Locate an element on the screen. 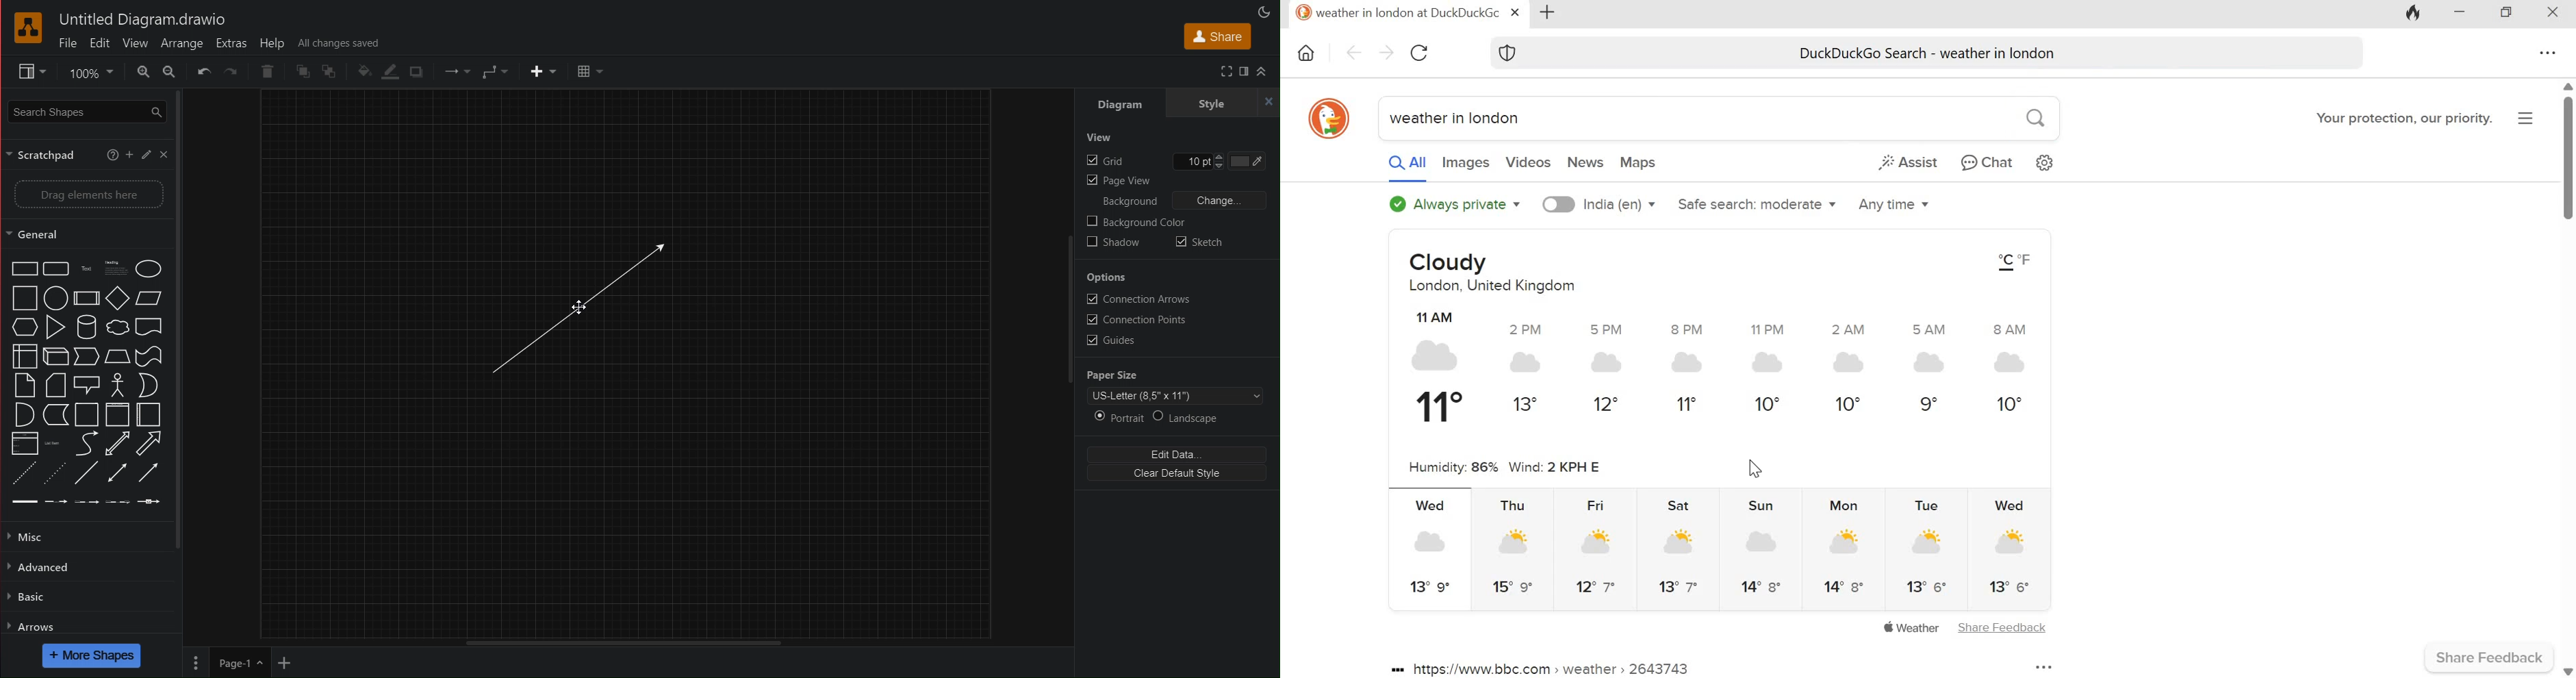 This screenshot has height=700, width=2576. Go forward one pafe is located at coordinates (1385, 53).